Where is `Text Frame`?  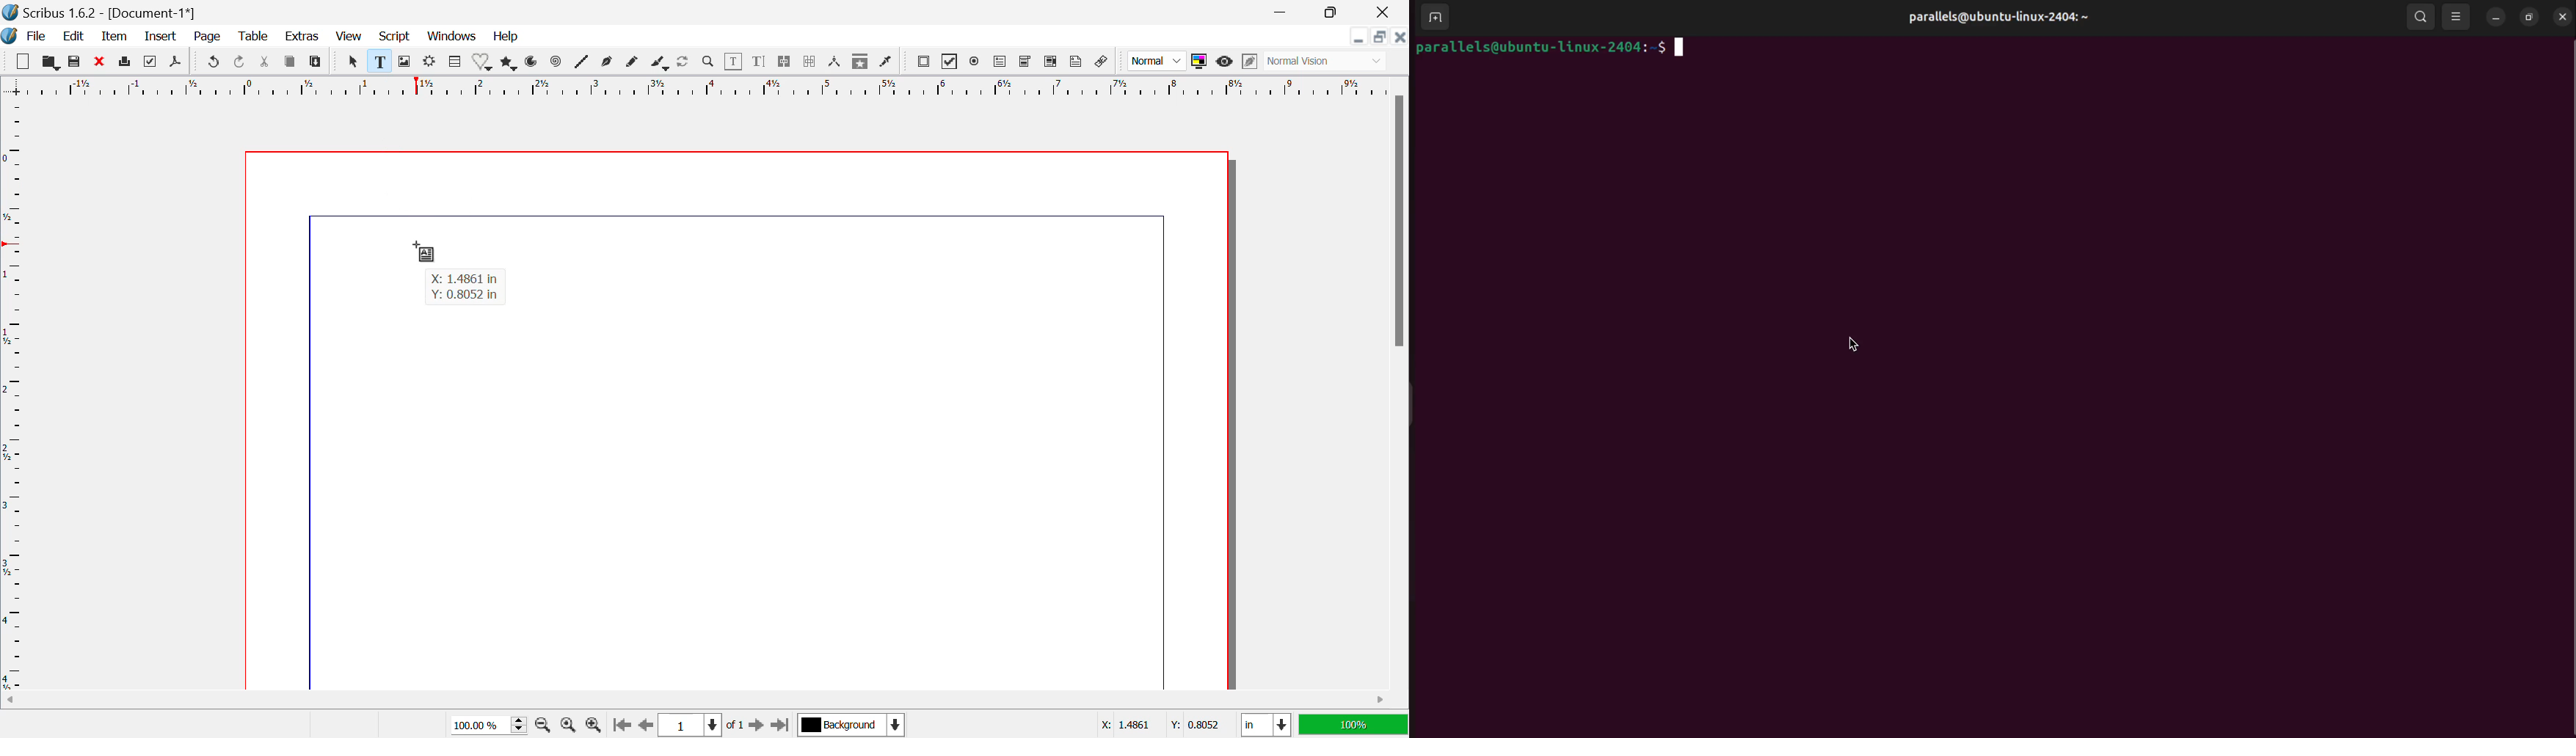 Text Frame is located at coordinates (380, 63).